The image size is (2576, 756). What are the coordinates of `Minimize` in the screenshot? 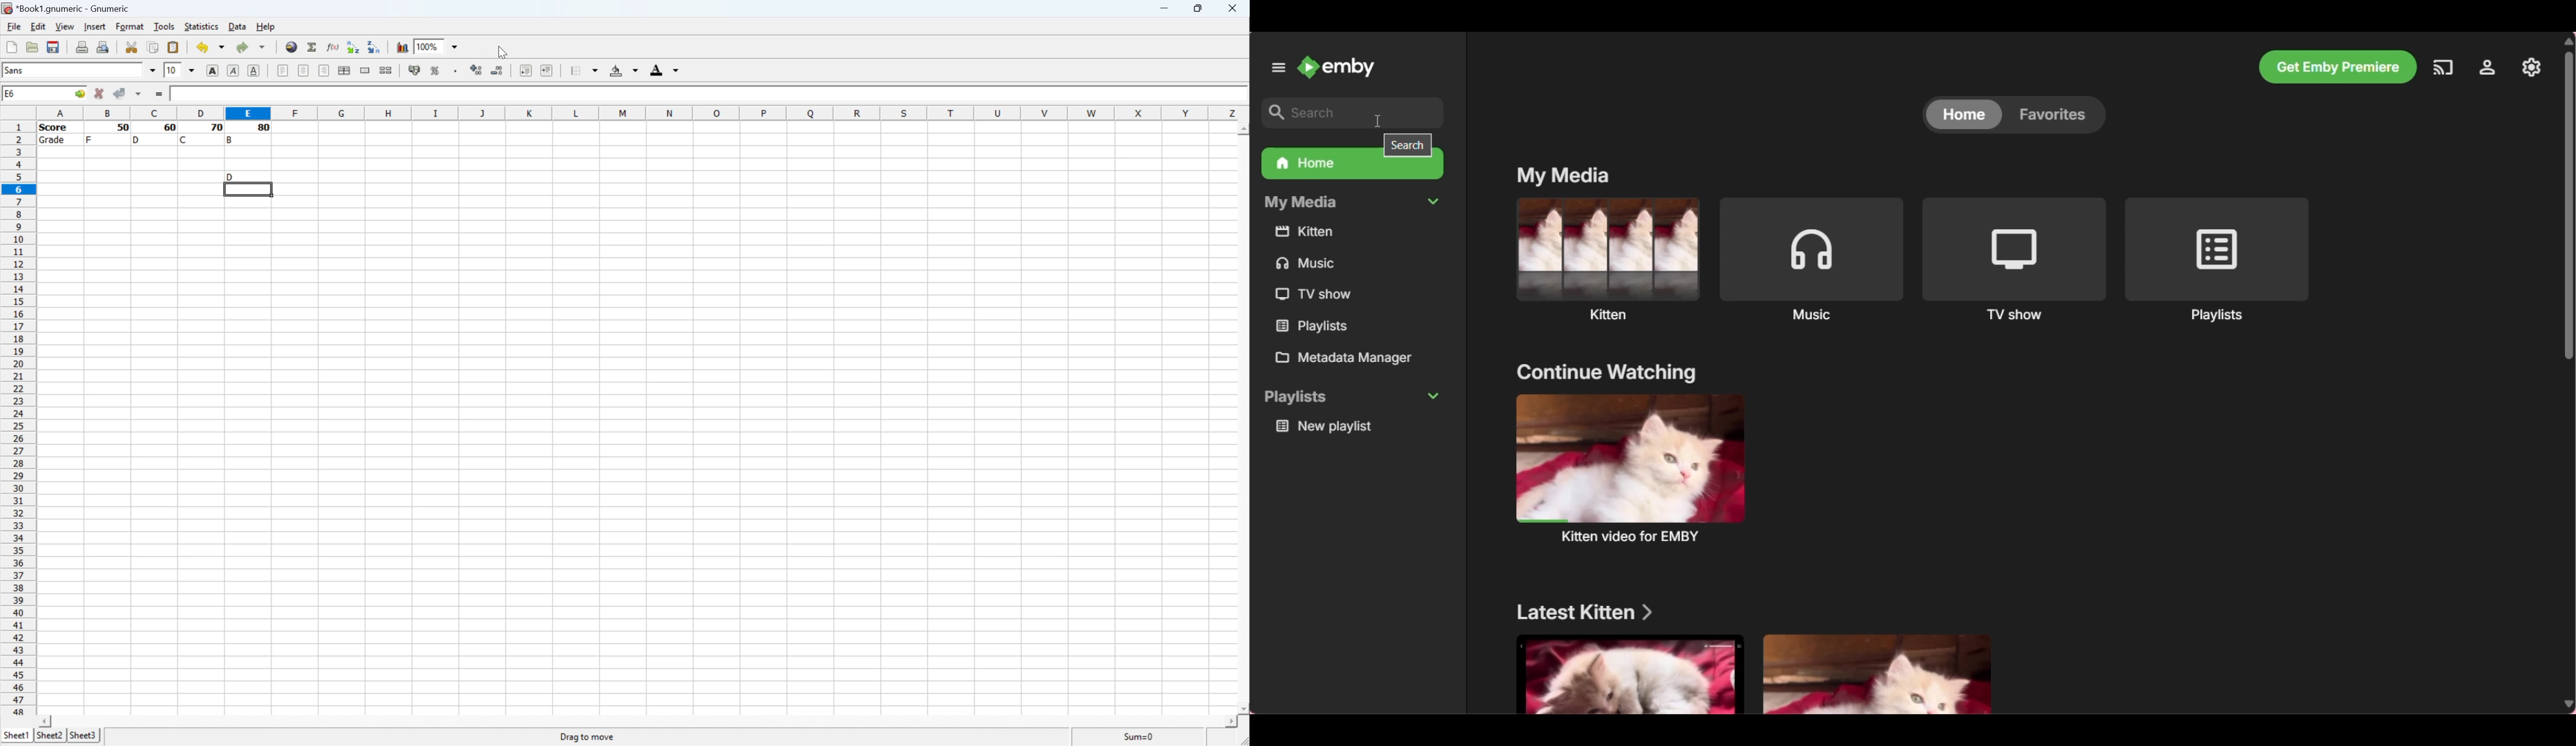 It's located at (1164, 8).